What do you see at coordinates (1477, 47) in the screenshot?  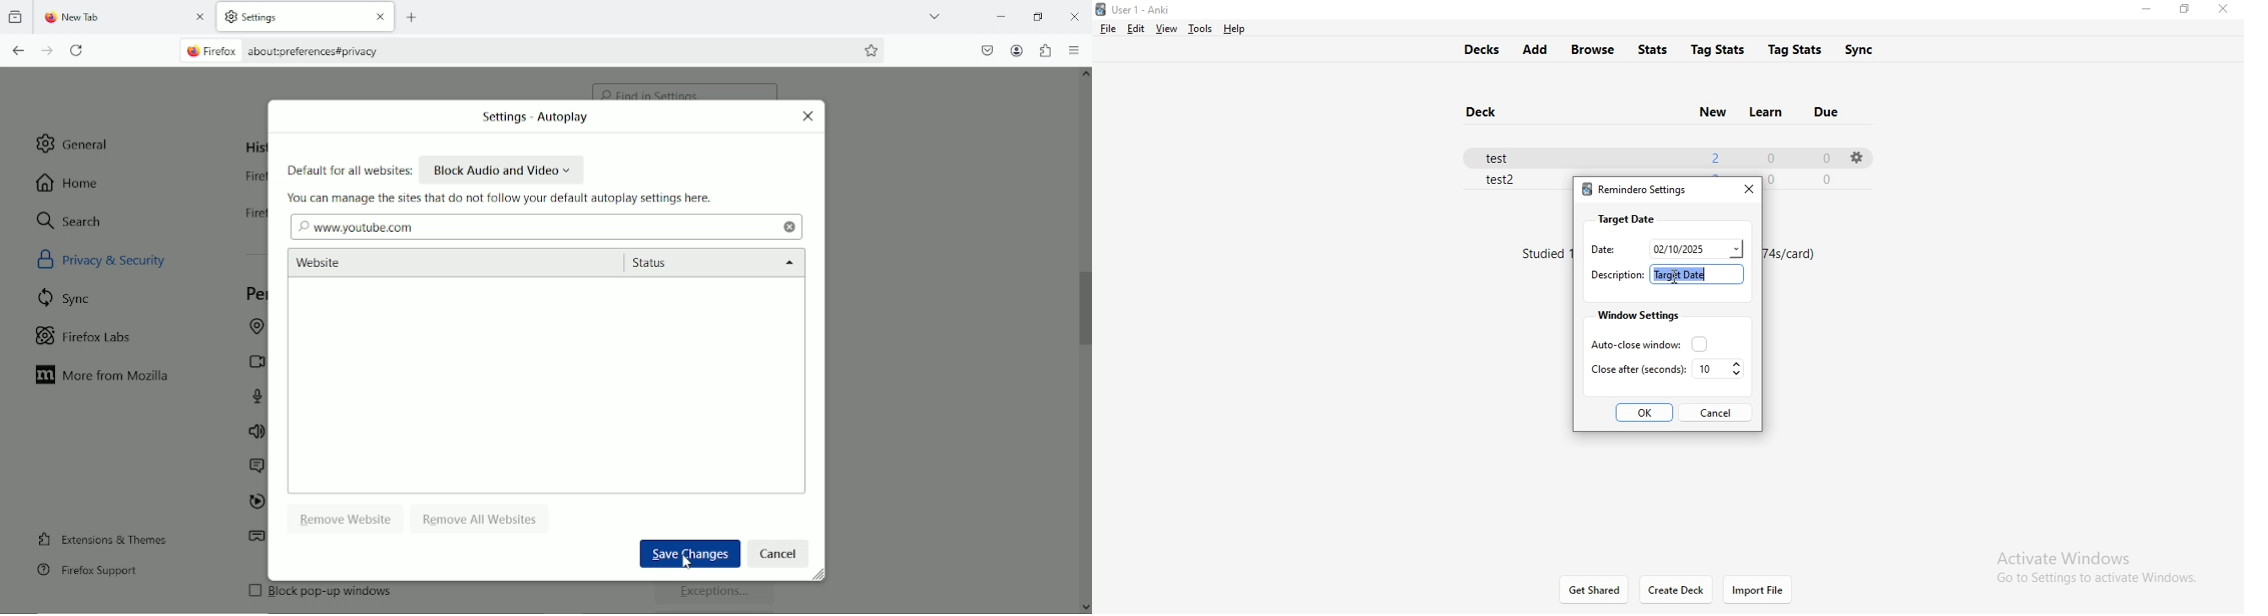 I see `decks` at bounding box center [1477, 47].